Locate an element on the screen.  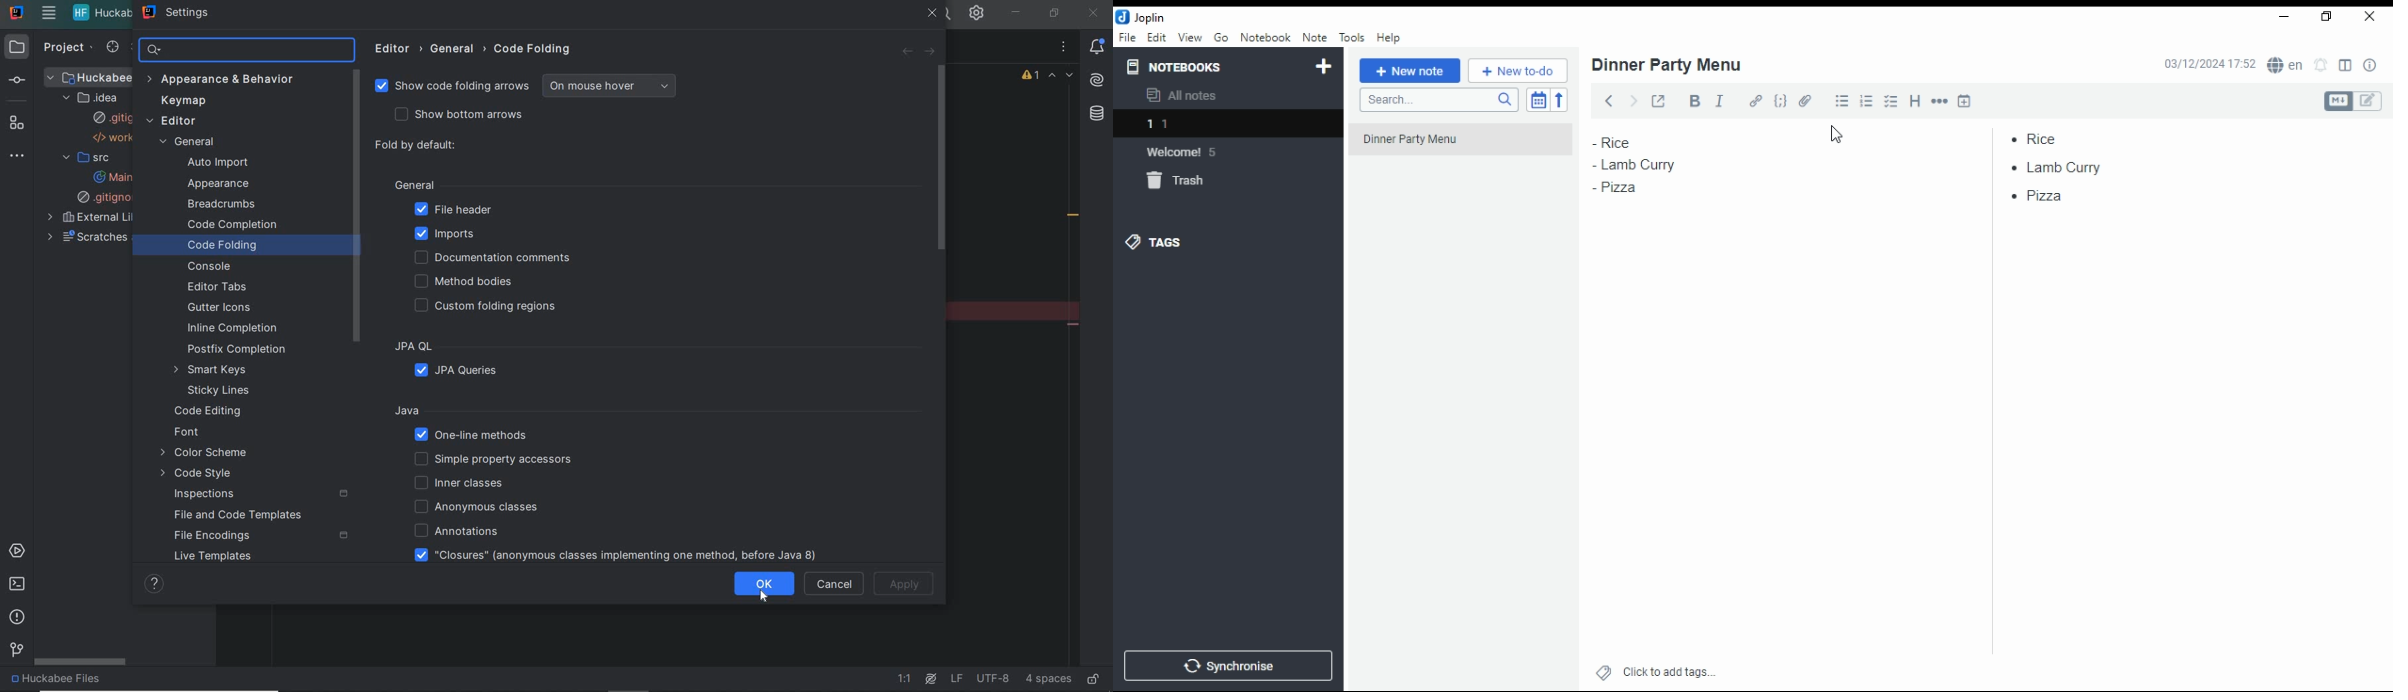
dinner party menu is located at coordinates (1668, 65).